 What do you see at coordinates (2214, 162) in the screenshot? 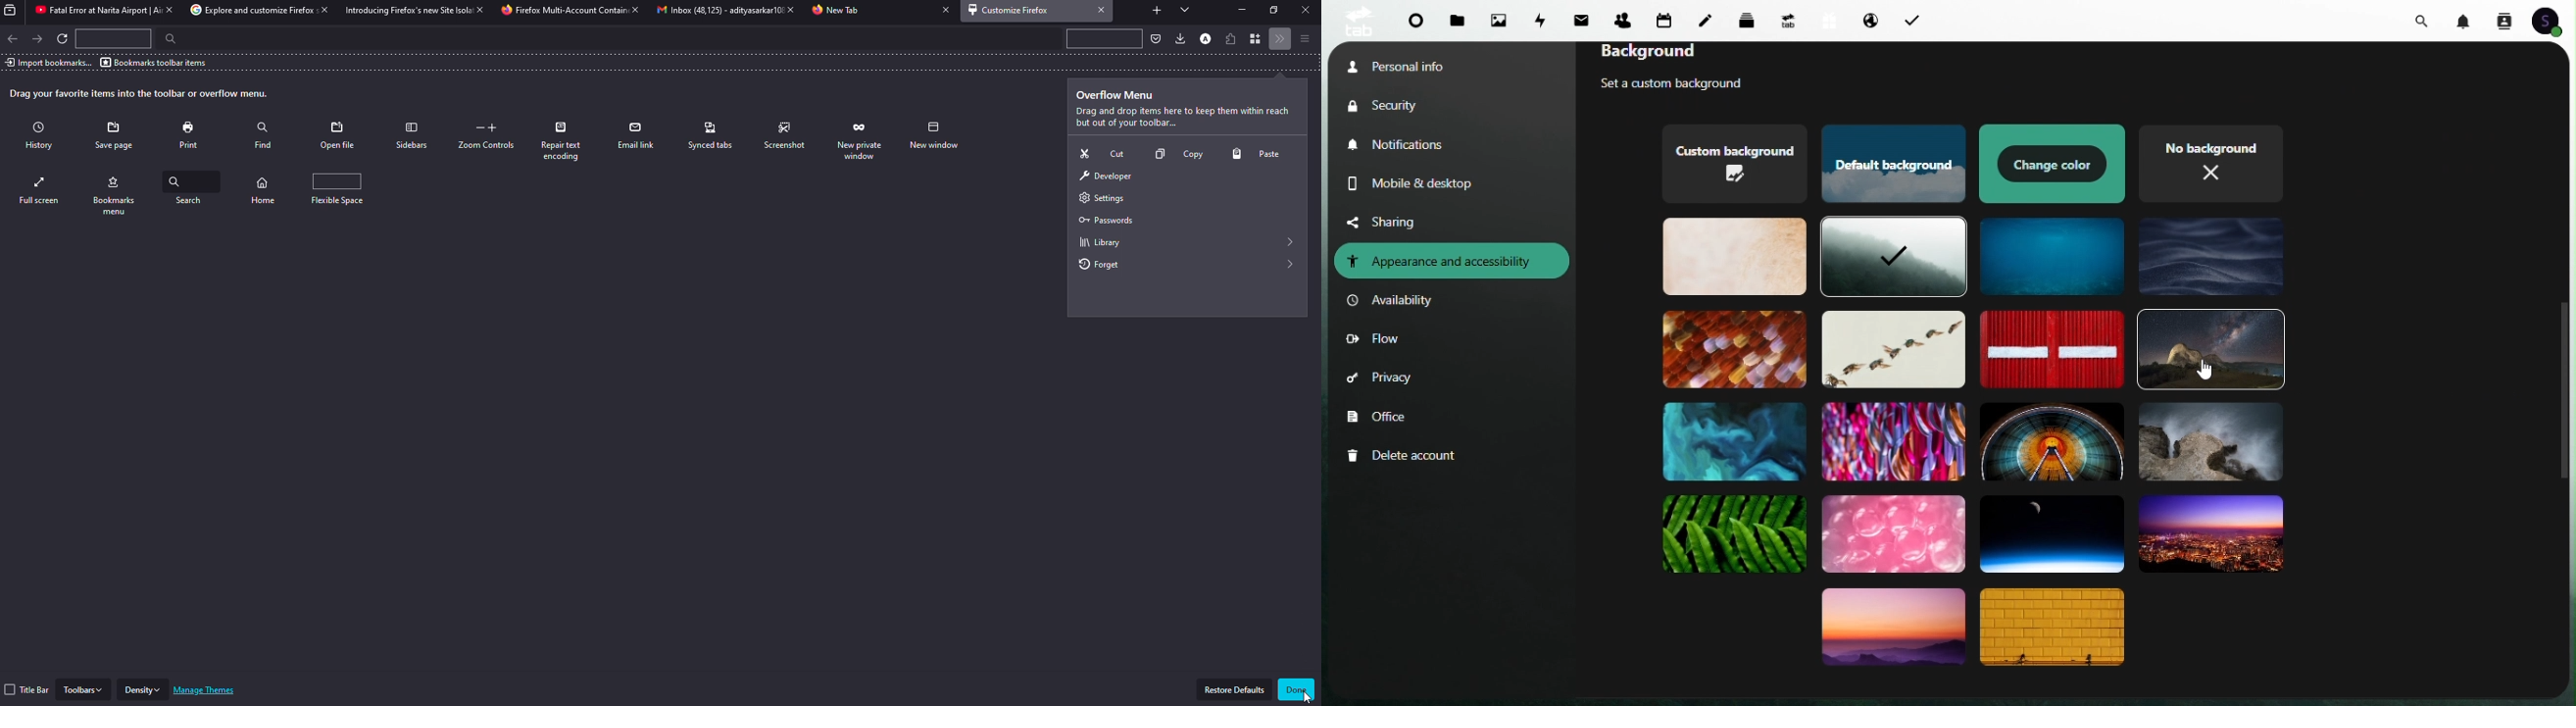
I see `No background them` at bounding box center [2214, 162].